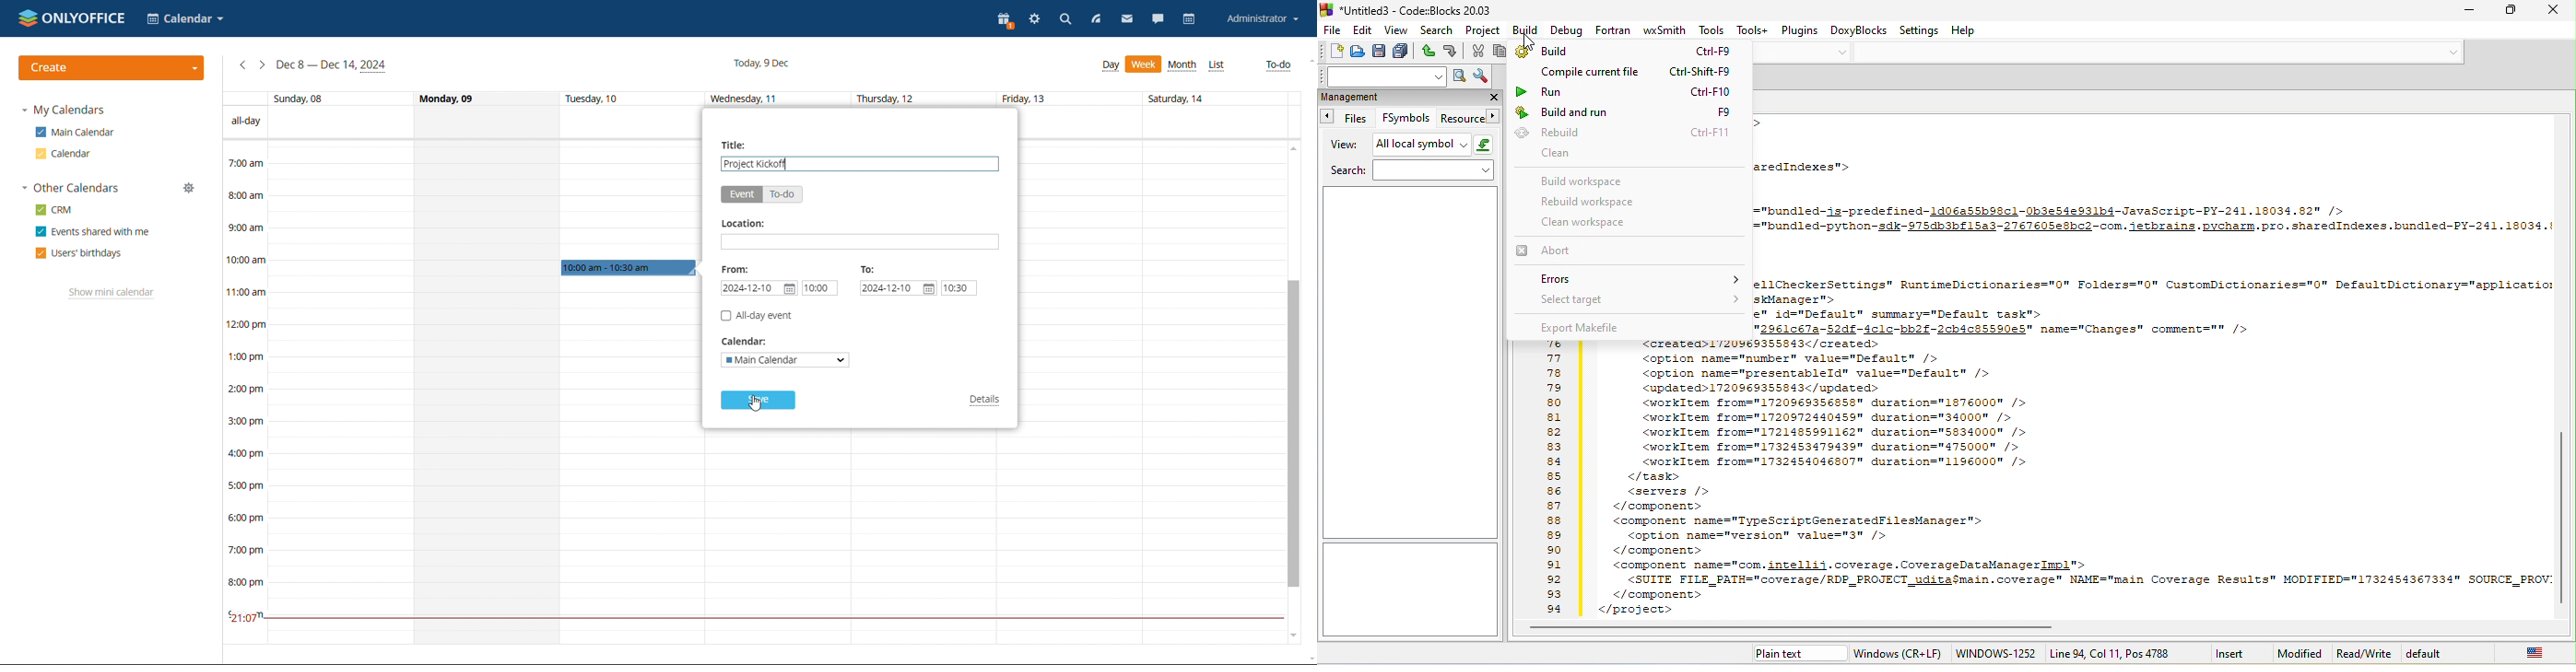  Describe the element at coordinates (1627, 52) in the screenshot. I see `build` at that location.